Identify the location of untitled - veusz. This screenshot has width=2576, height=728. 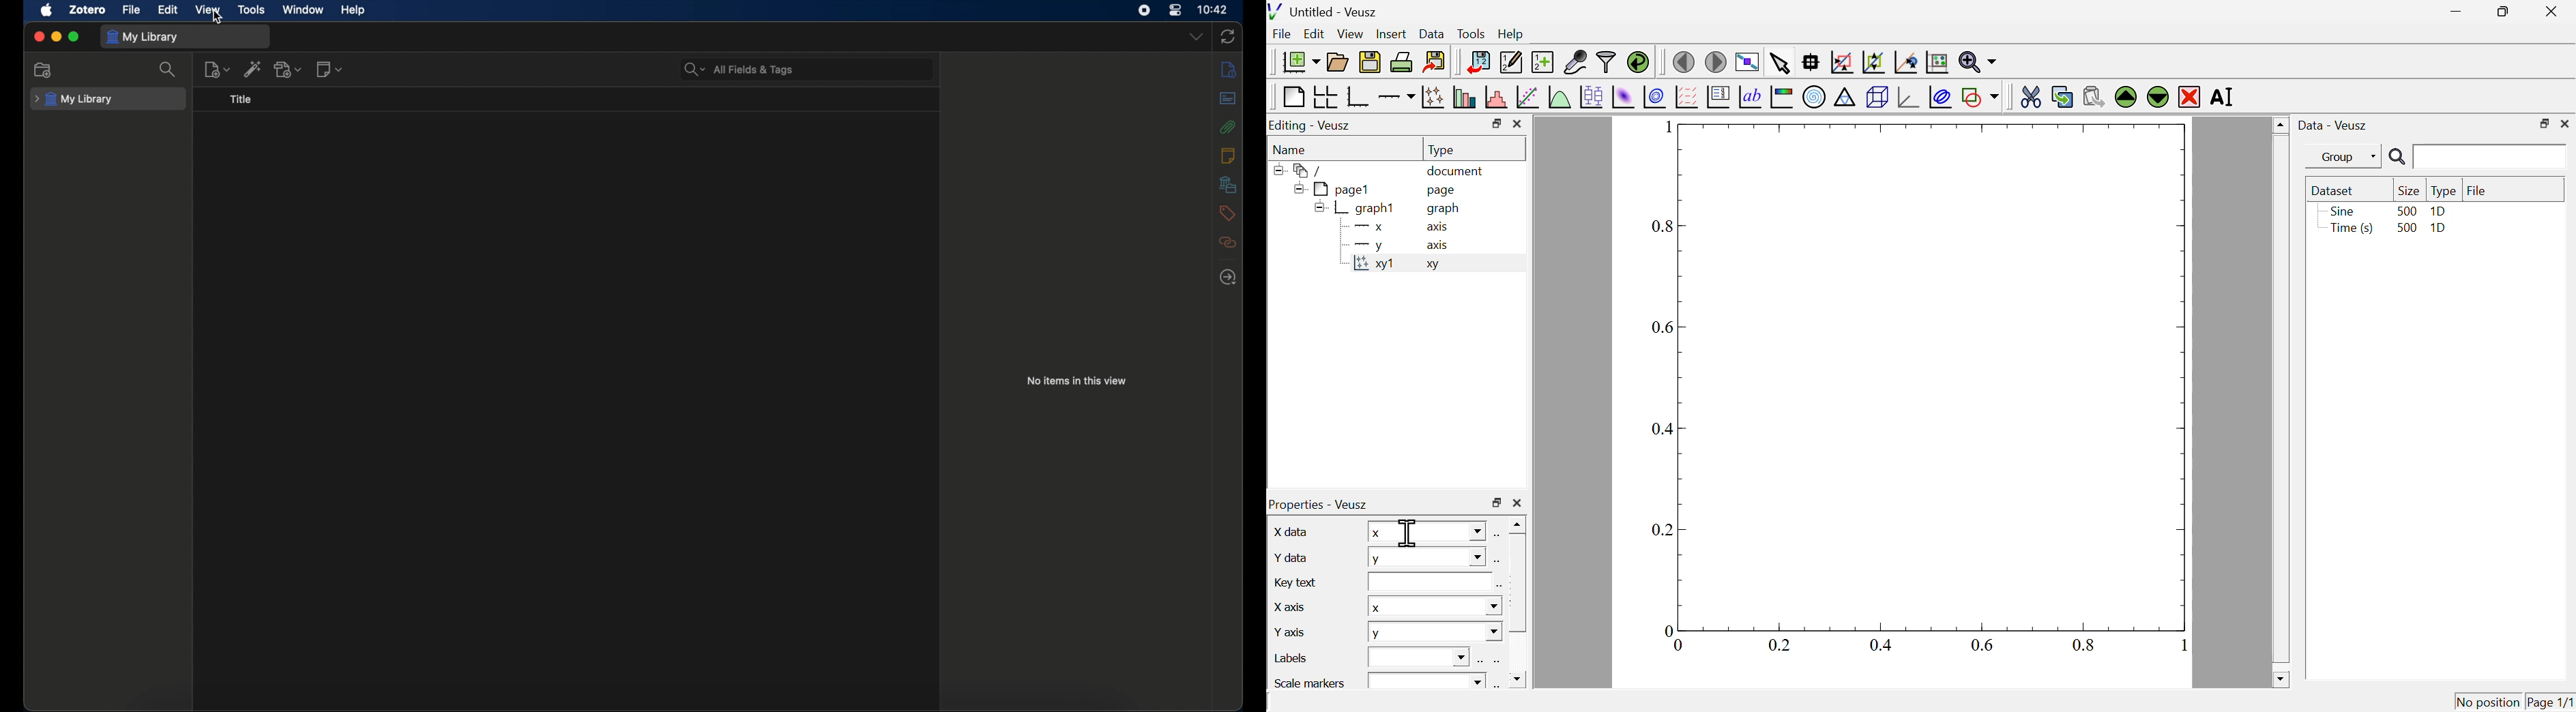
(1325, 11).